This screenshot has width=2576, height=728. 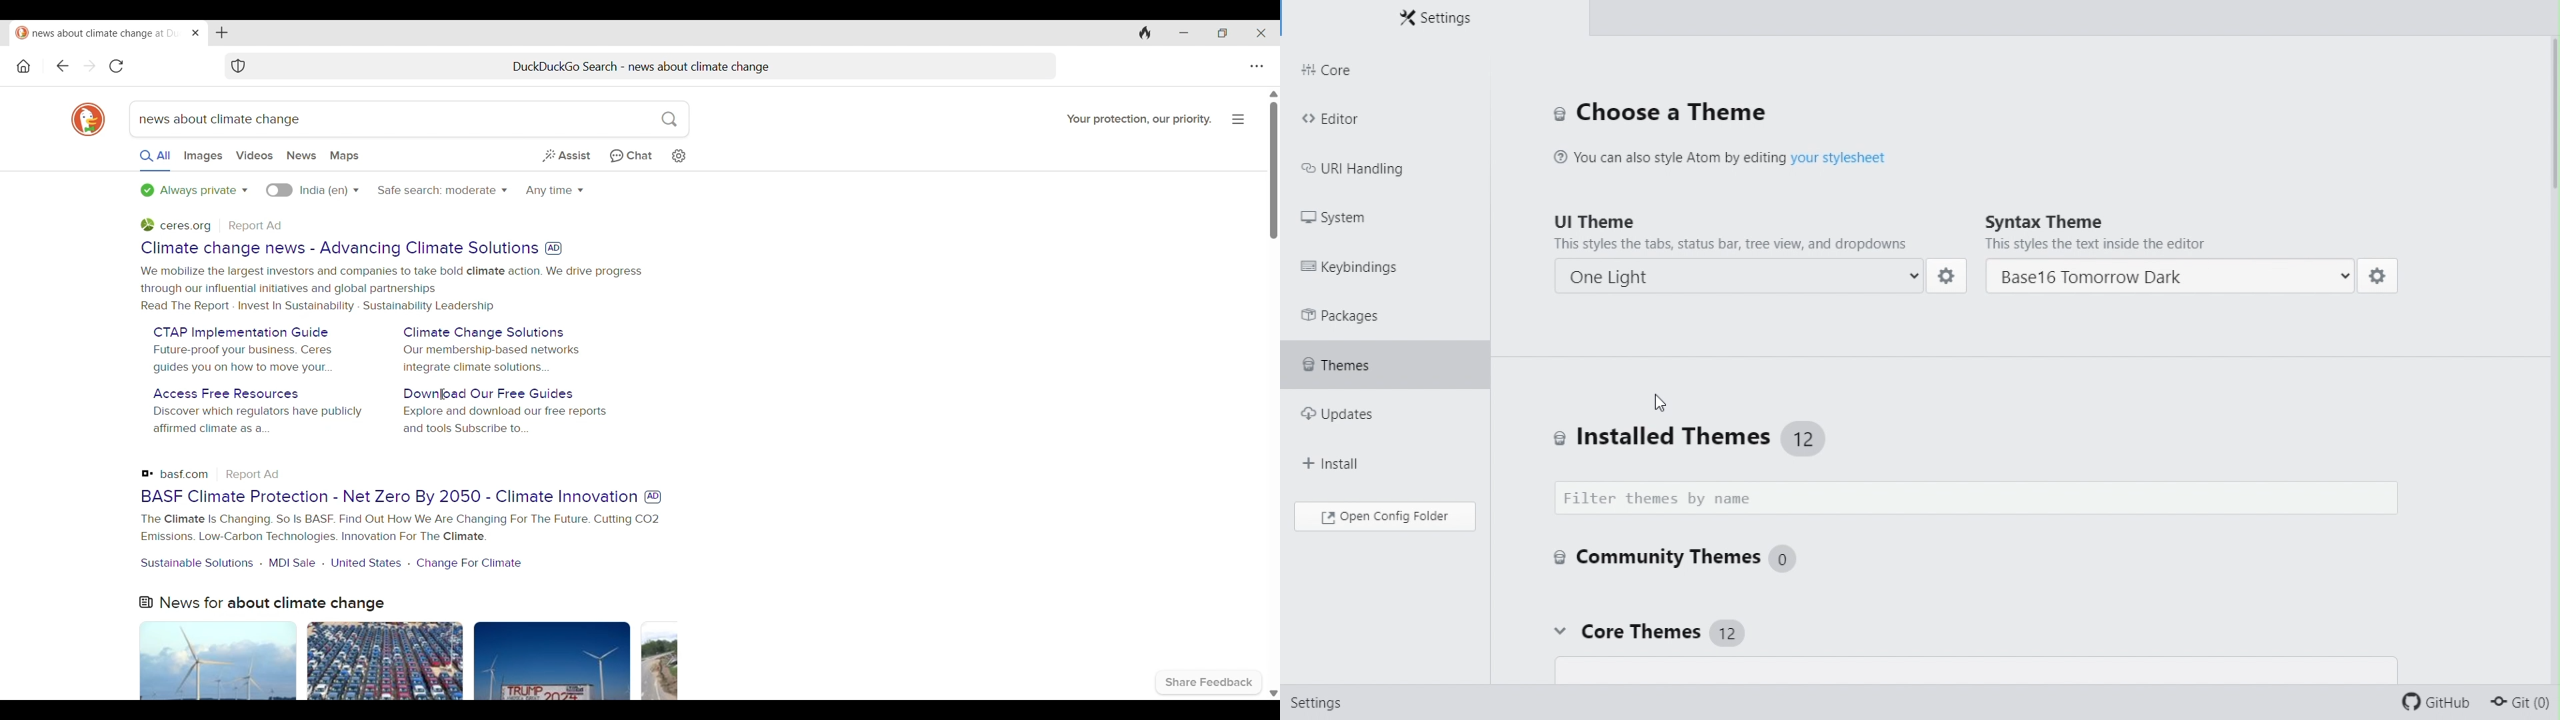 What do you see at coordinates (470, 562) in the screenshot?
I see `Change for climate ` at bounding box center [470, 562].